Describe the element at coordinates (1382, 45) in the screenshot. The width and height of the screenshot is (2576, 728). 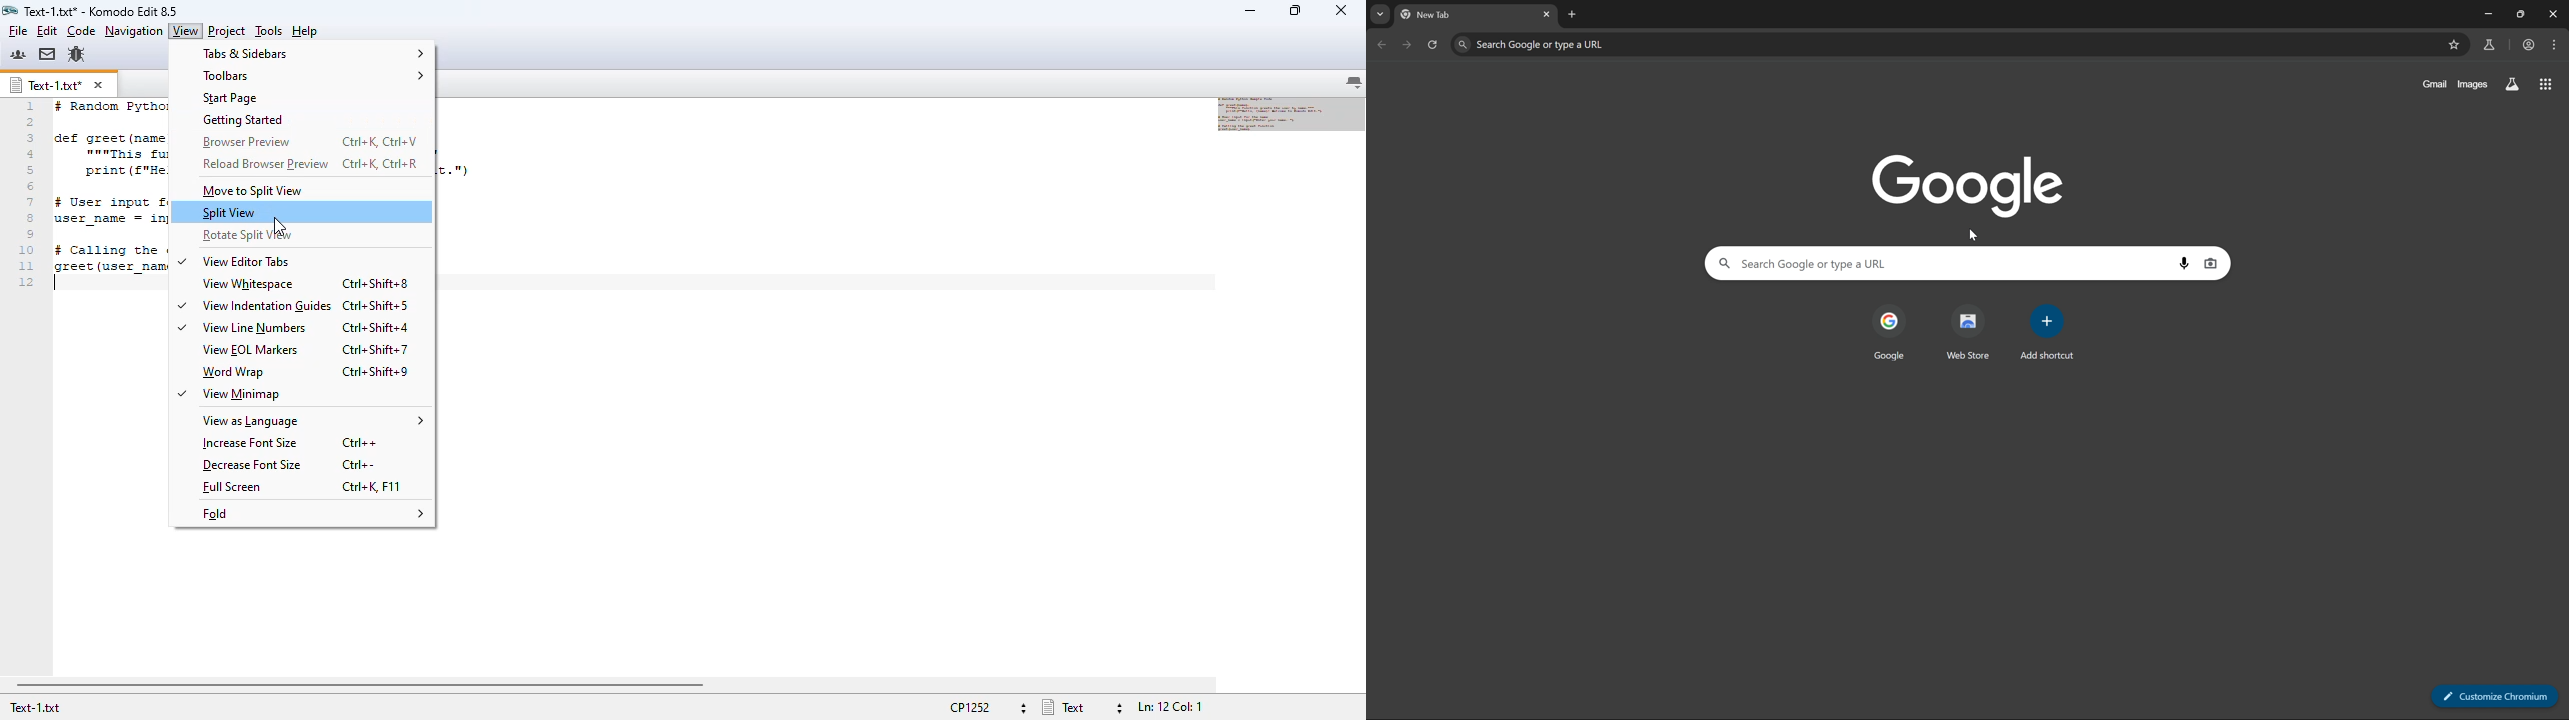
I see `previous` at that location.